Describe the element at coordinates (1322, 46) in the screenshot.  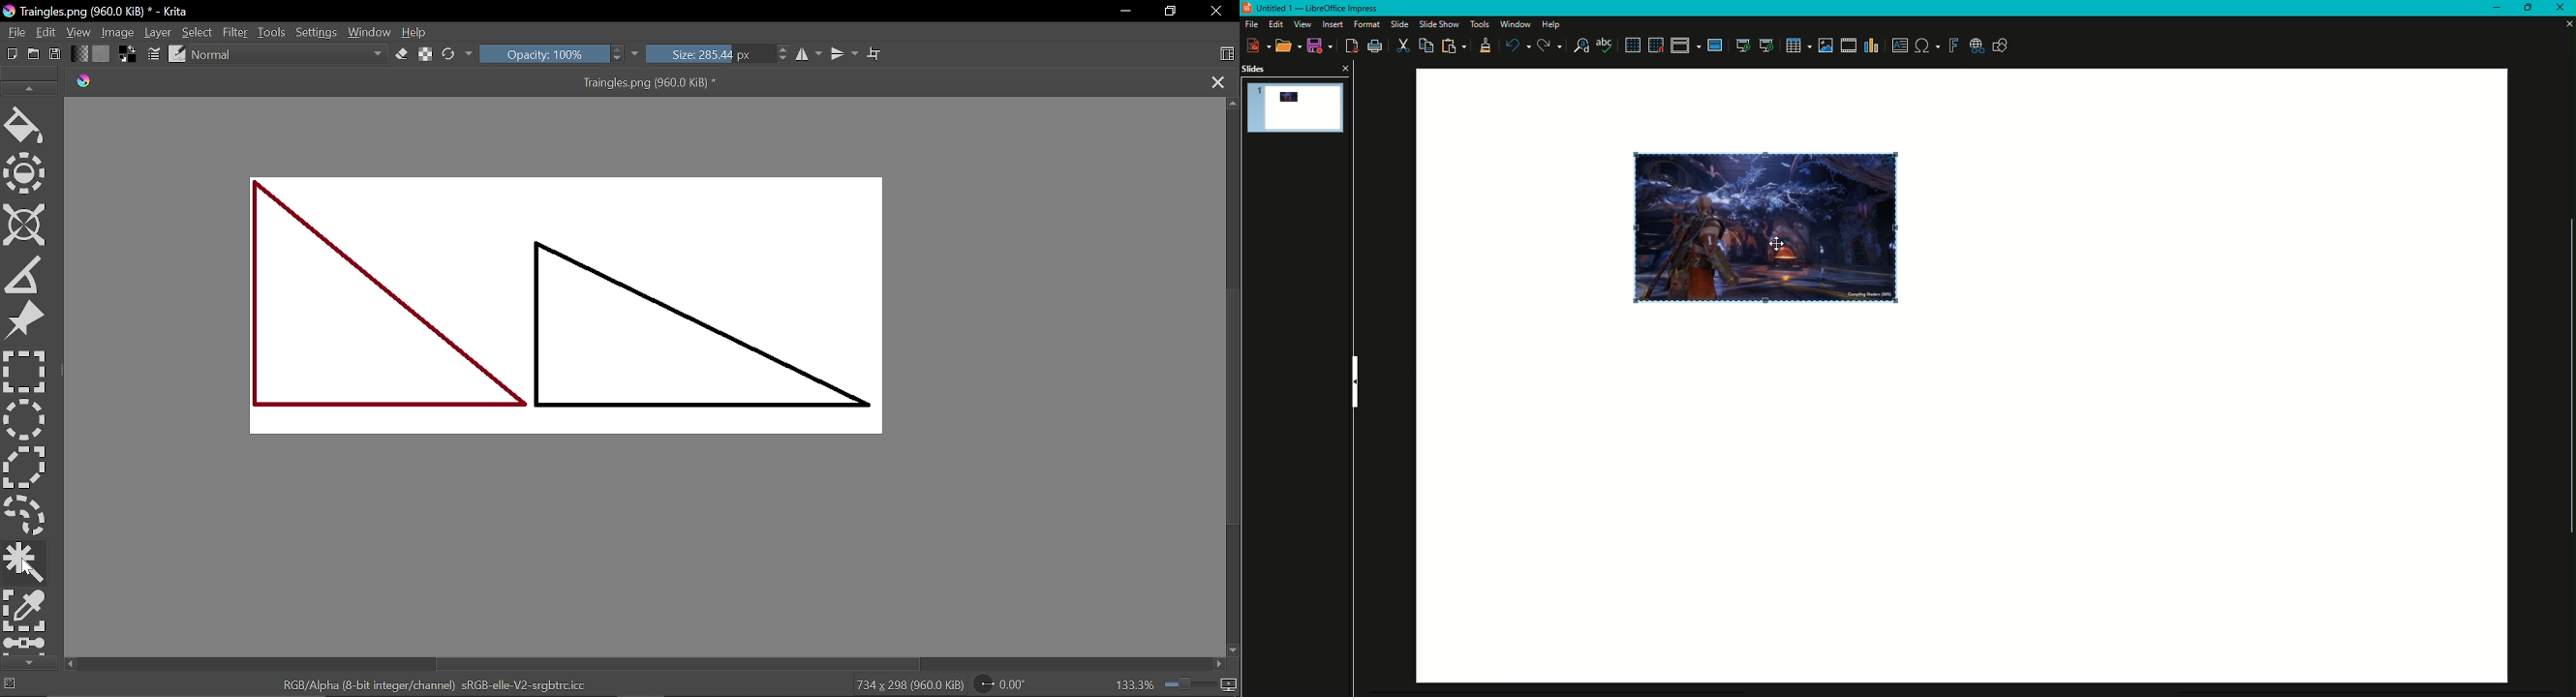
I see `Save` at that location.